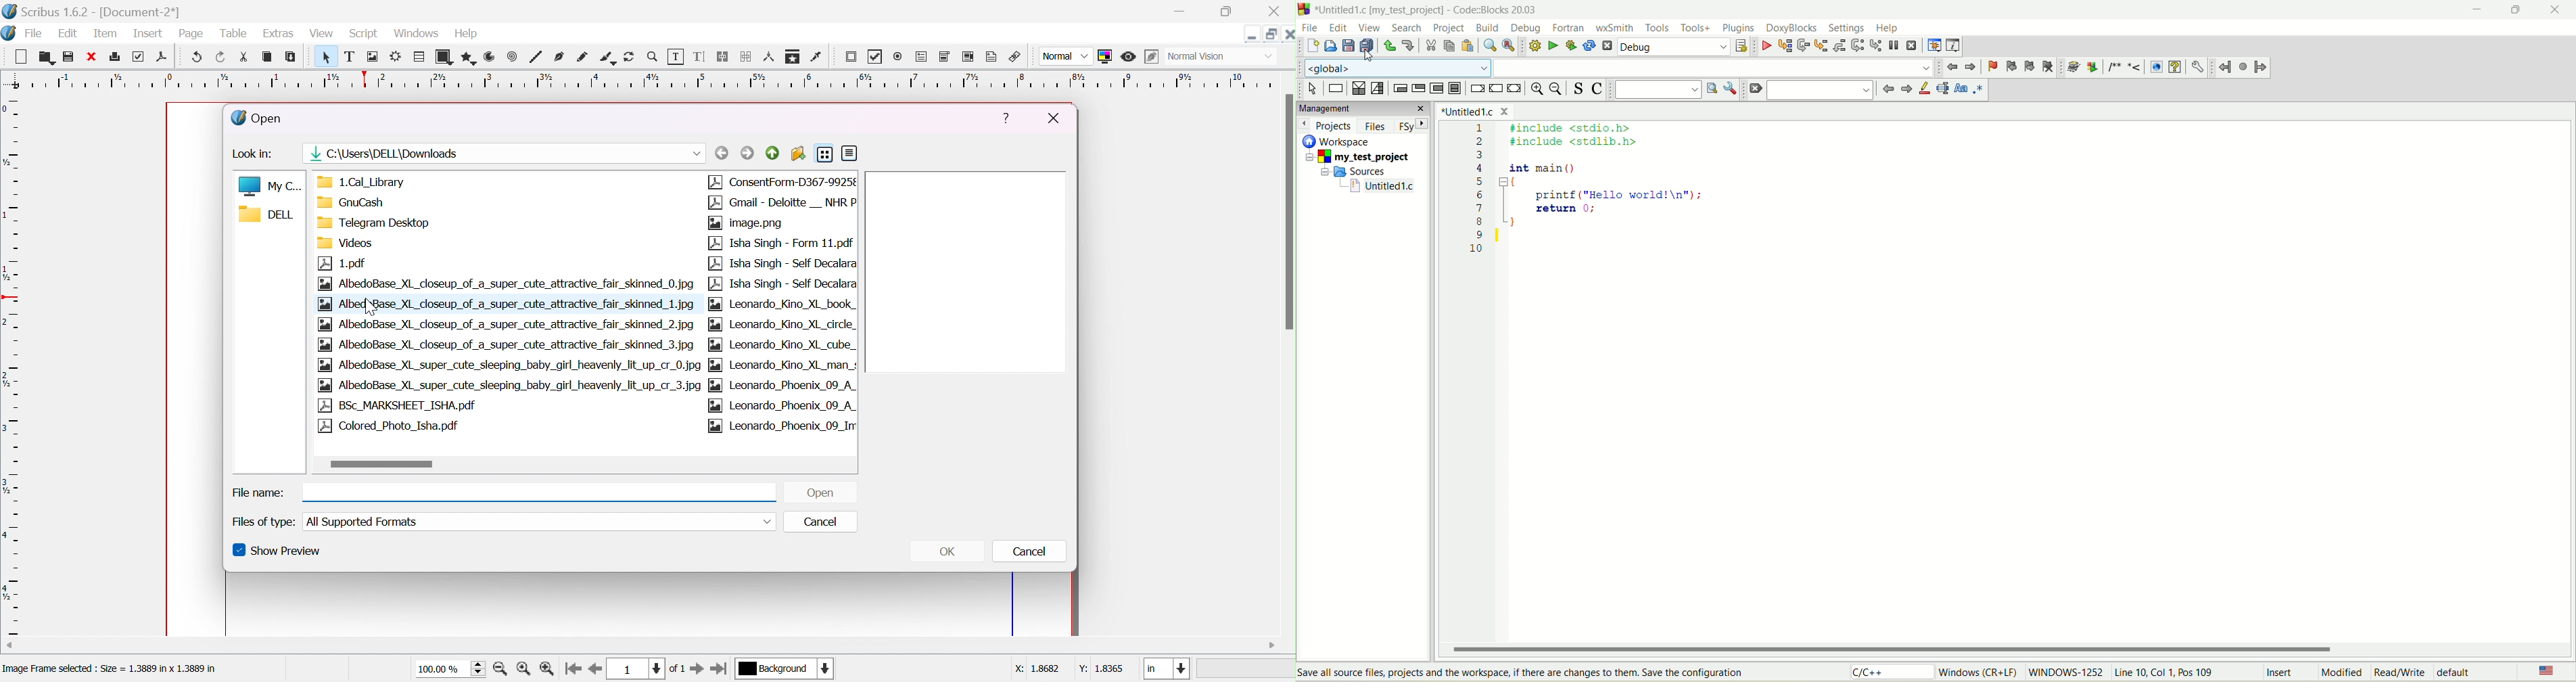 The image size is (2576, 700). Describe the element at coordinates (1106, 56) in the screenshot. I see `toggle color management system` at that location.